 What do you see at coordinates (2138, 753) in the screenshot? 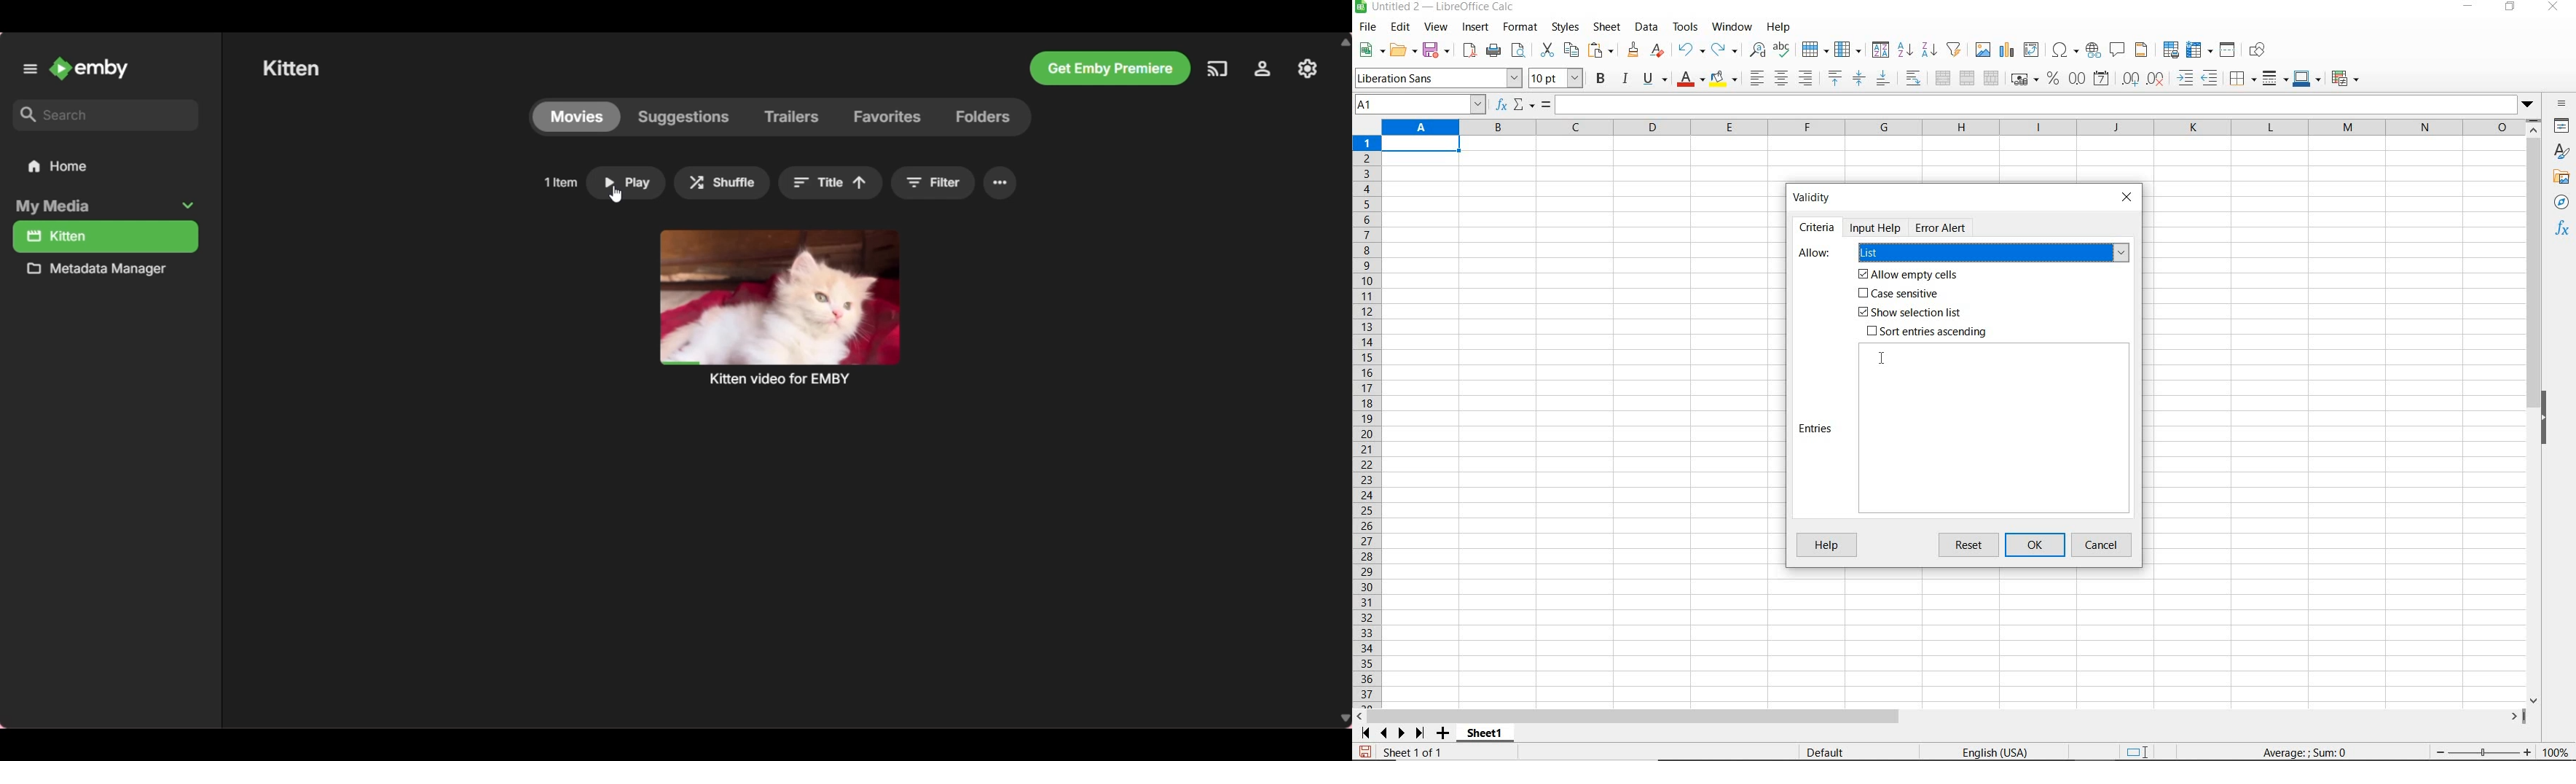
I see `standard selection` at bounding box center [2138, 753].